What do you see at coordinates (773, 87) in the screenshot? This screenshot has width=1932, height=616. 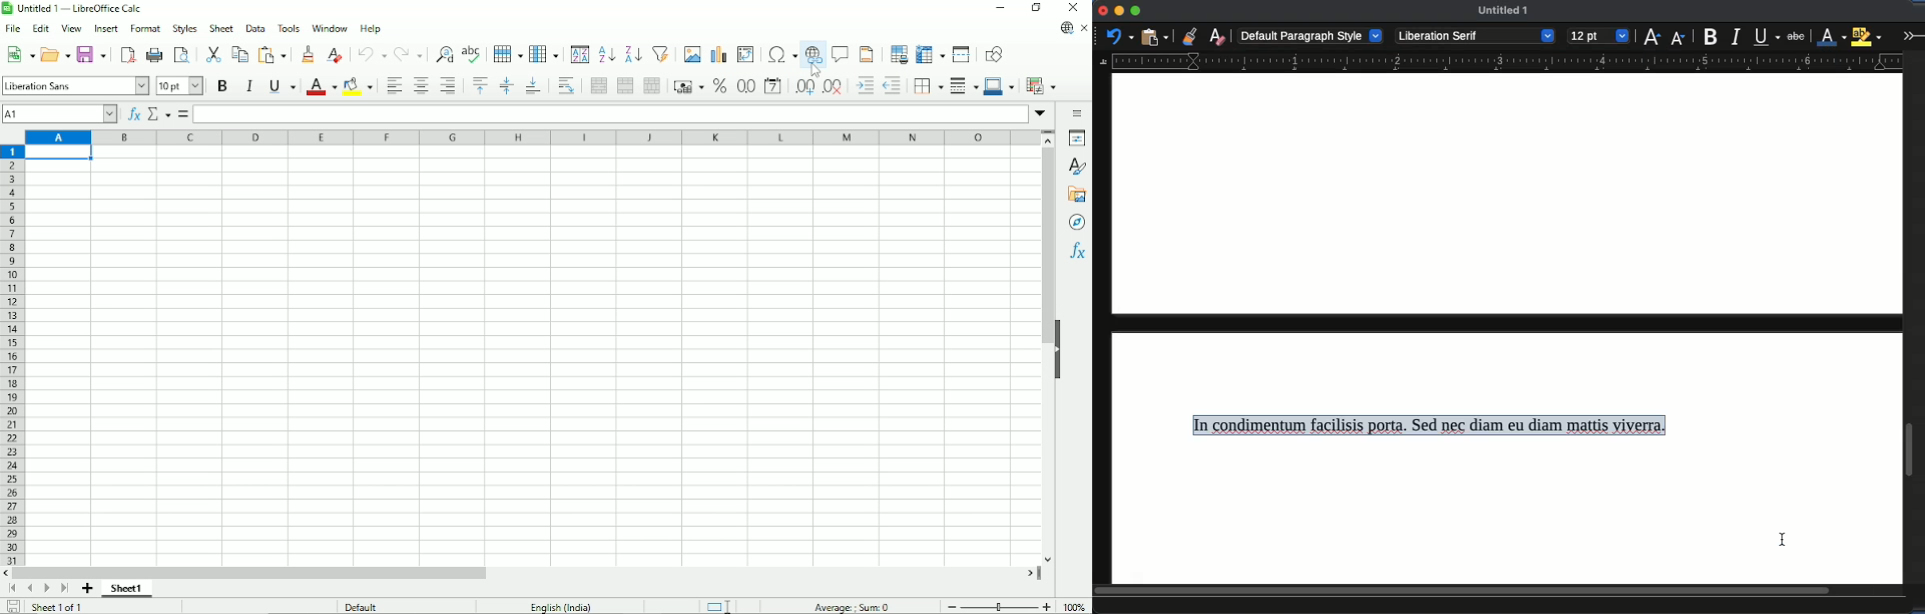 I see `Format as date` at bounding box center [773, 87].